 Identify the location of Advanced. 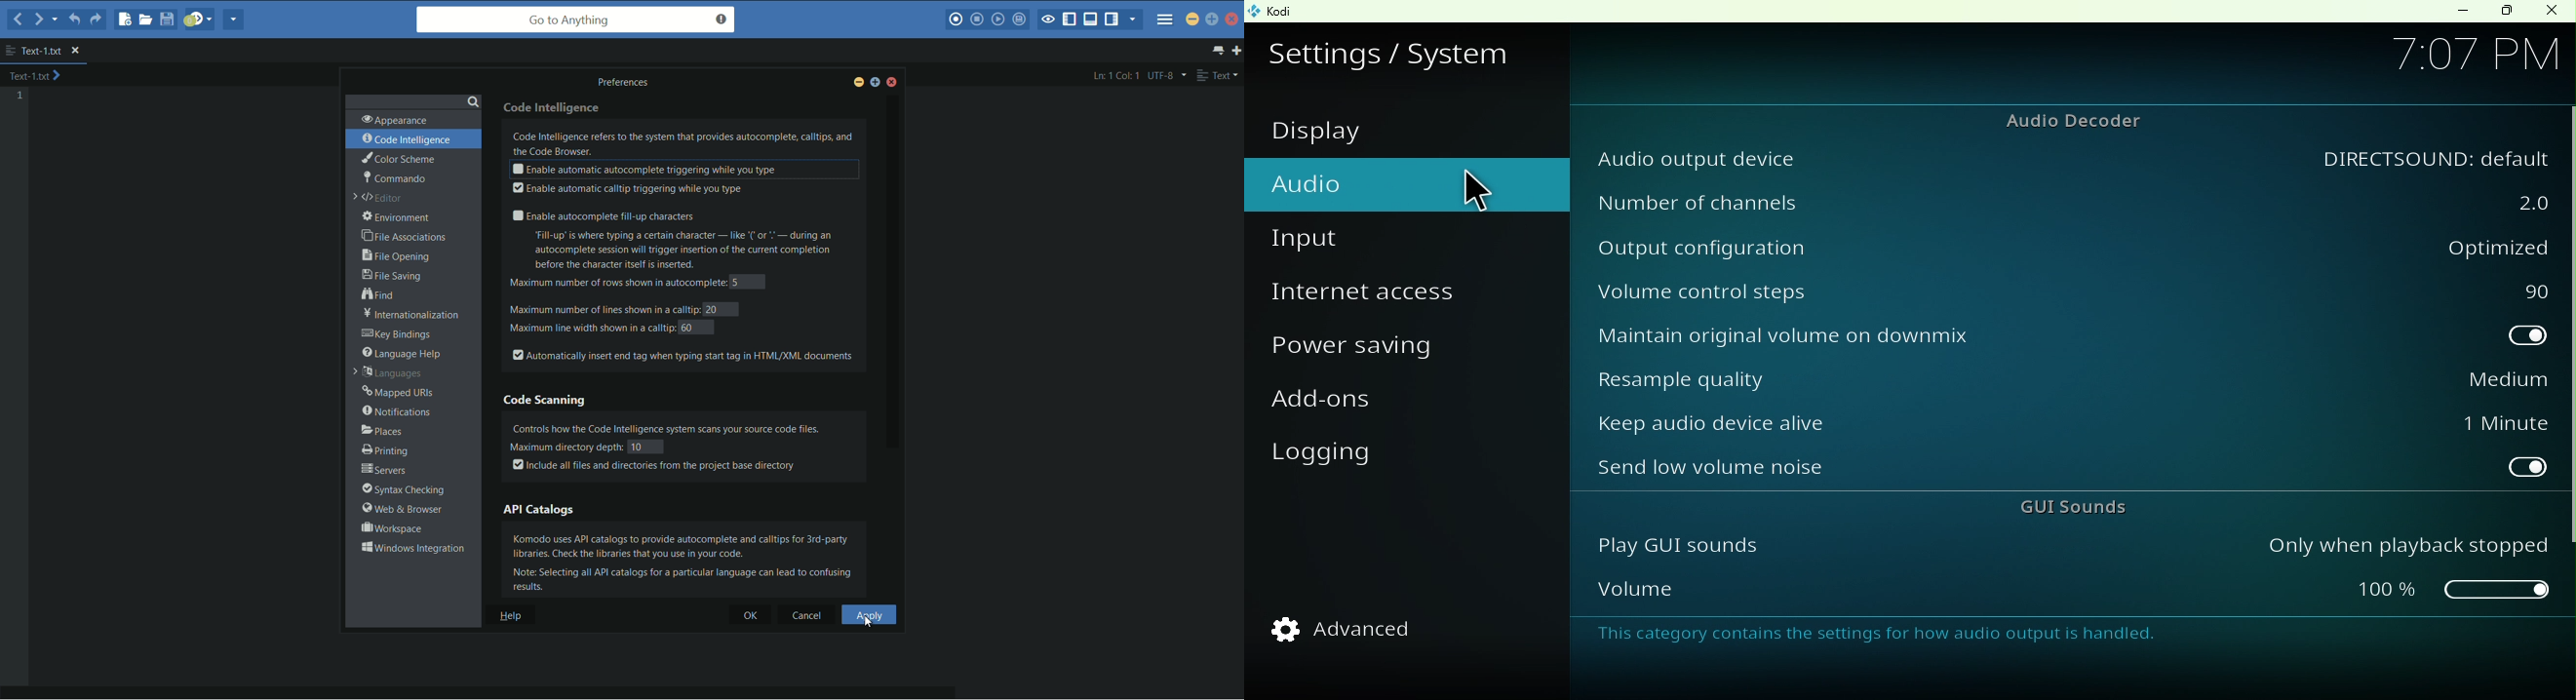
(1356, 636).